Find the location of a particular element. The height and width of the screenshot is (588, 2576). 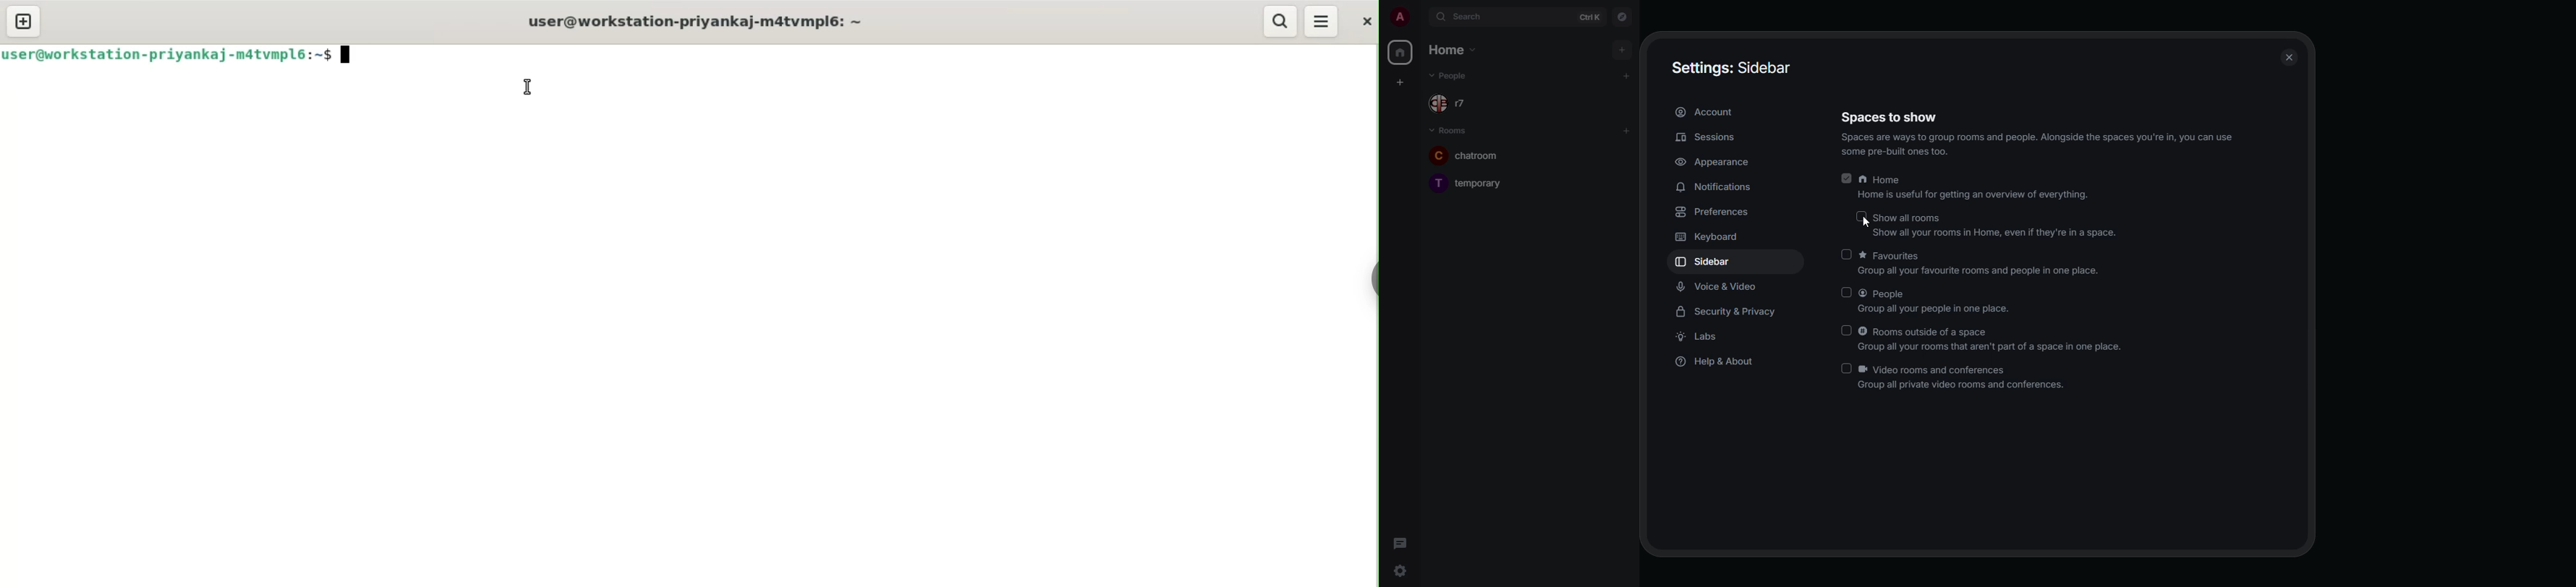

cursor is located at coordinates (1865, 224).